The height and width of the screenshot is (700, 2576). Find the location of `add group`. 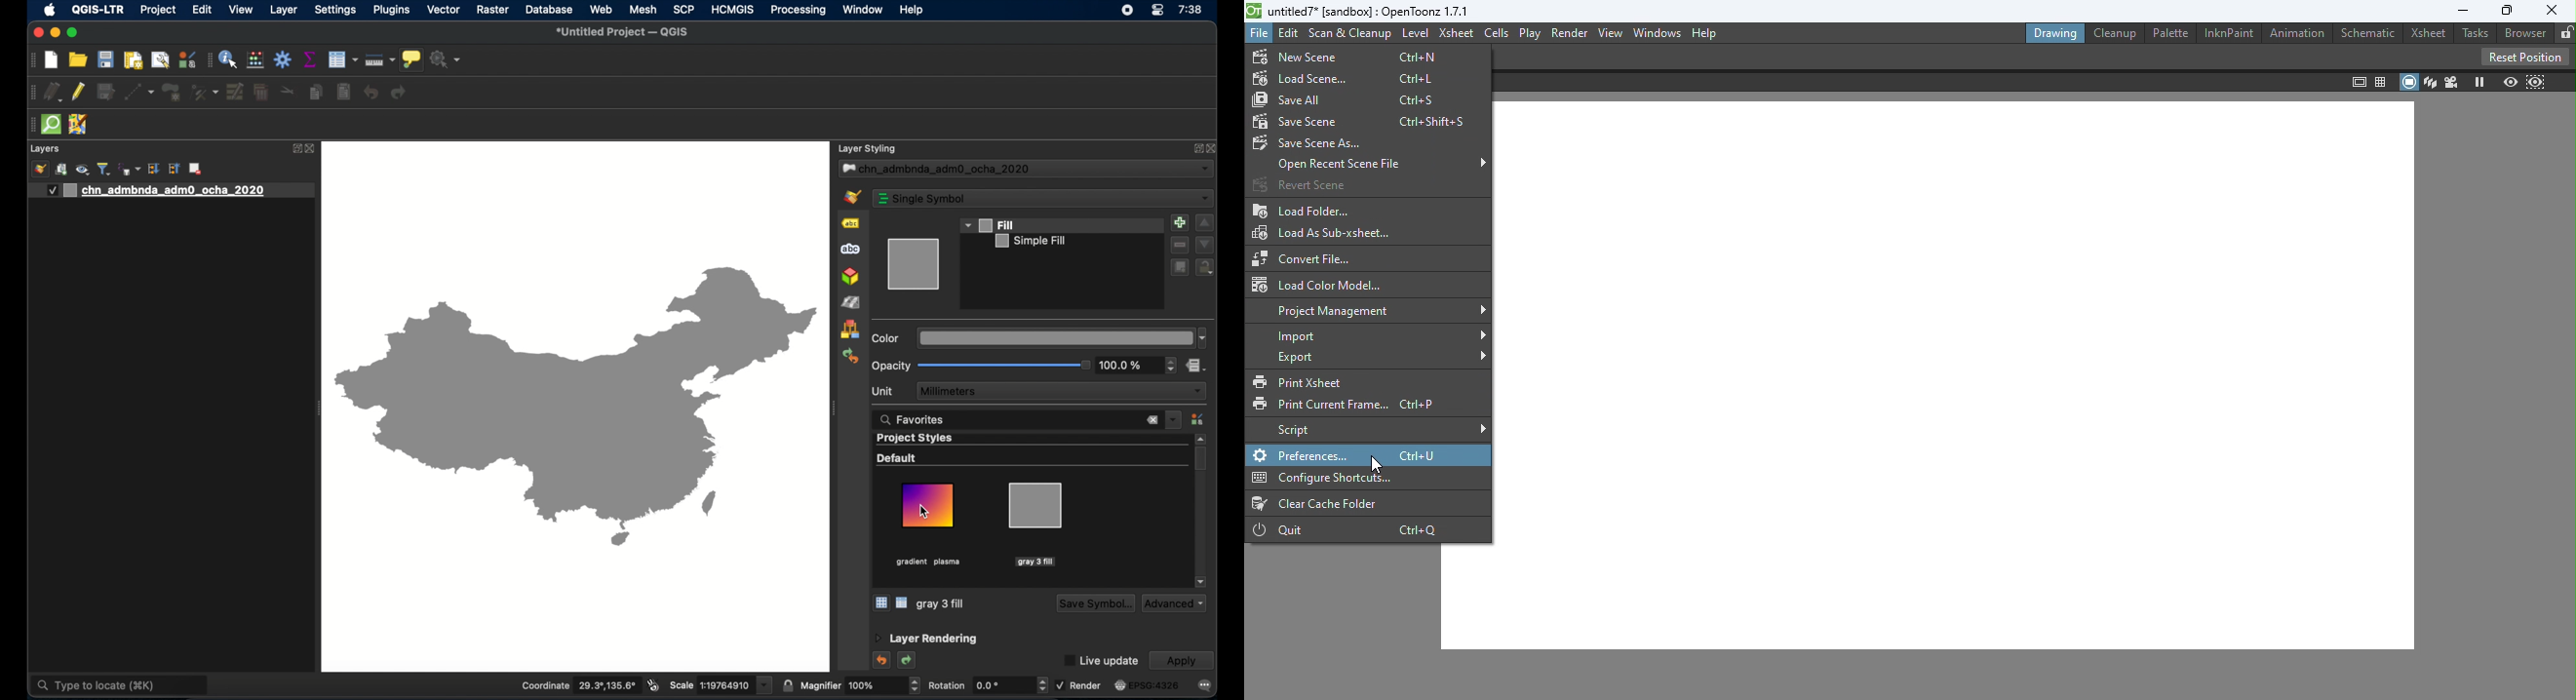

add group is located at coordinates (62, 170).